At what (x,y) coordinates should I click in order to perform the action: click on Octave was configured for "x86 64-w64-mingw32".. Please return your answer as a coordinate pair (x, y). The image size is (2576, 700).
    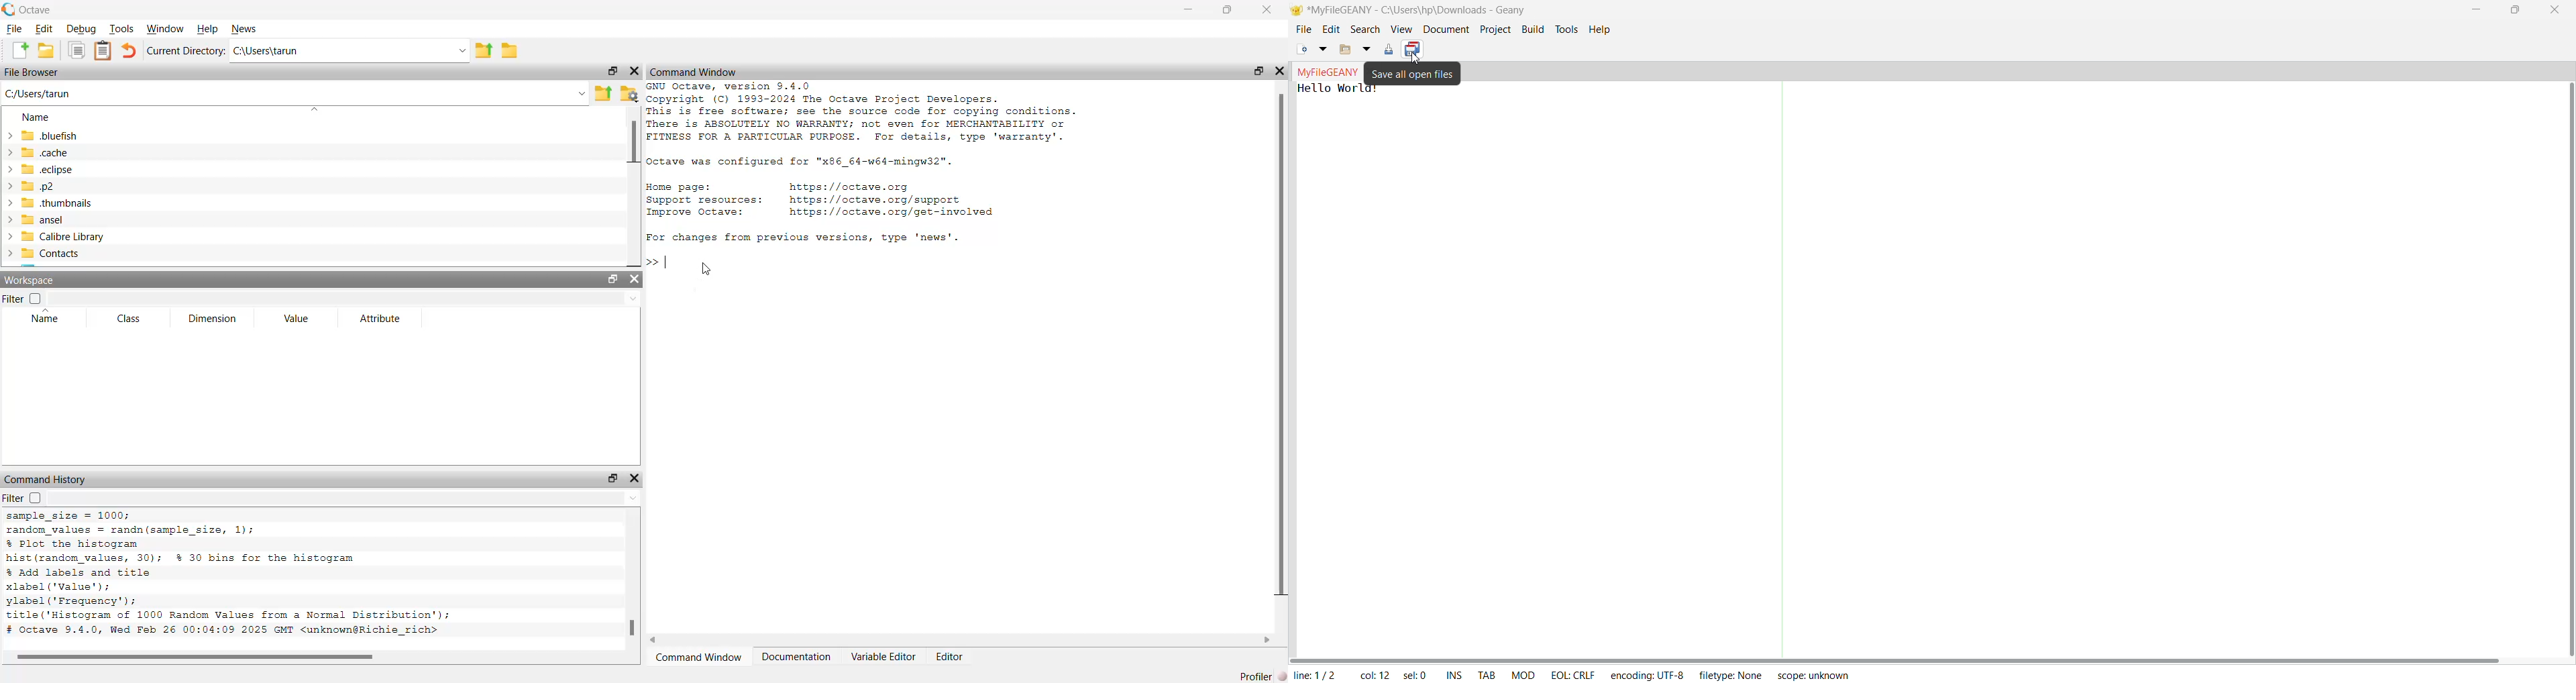
    Looking at the image, I should click on (800, 162).